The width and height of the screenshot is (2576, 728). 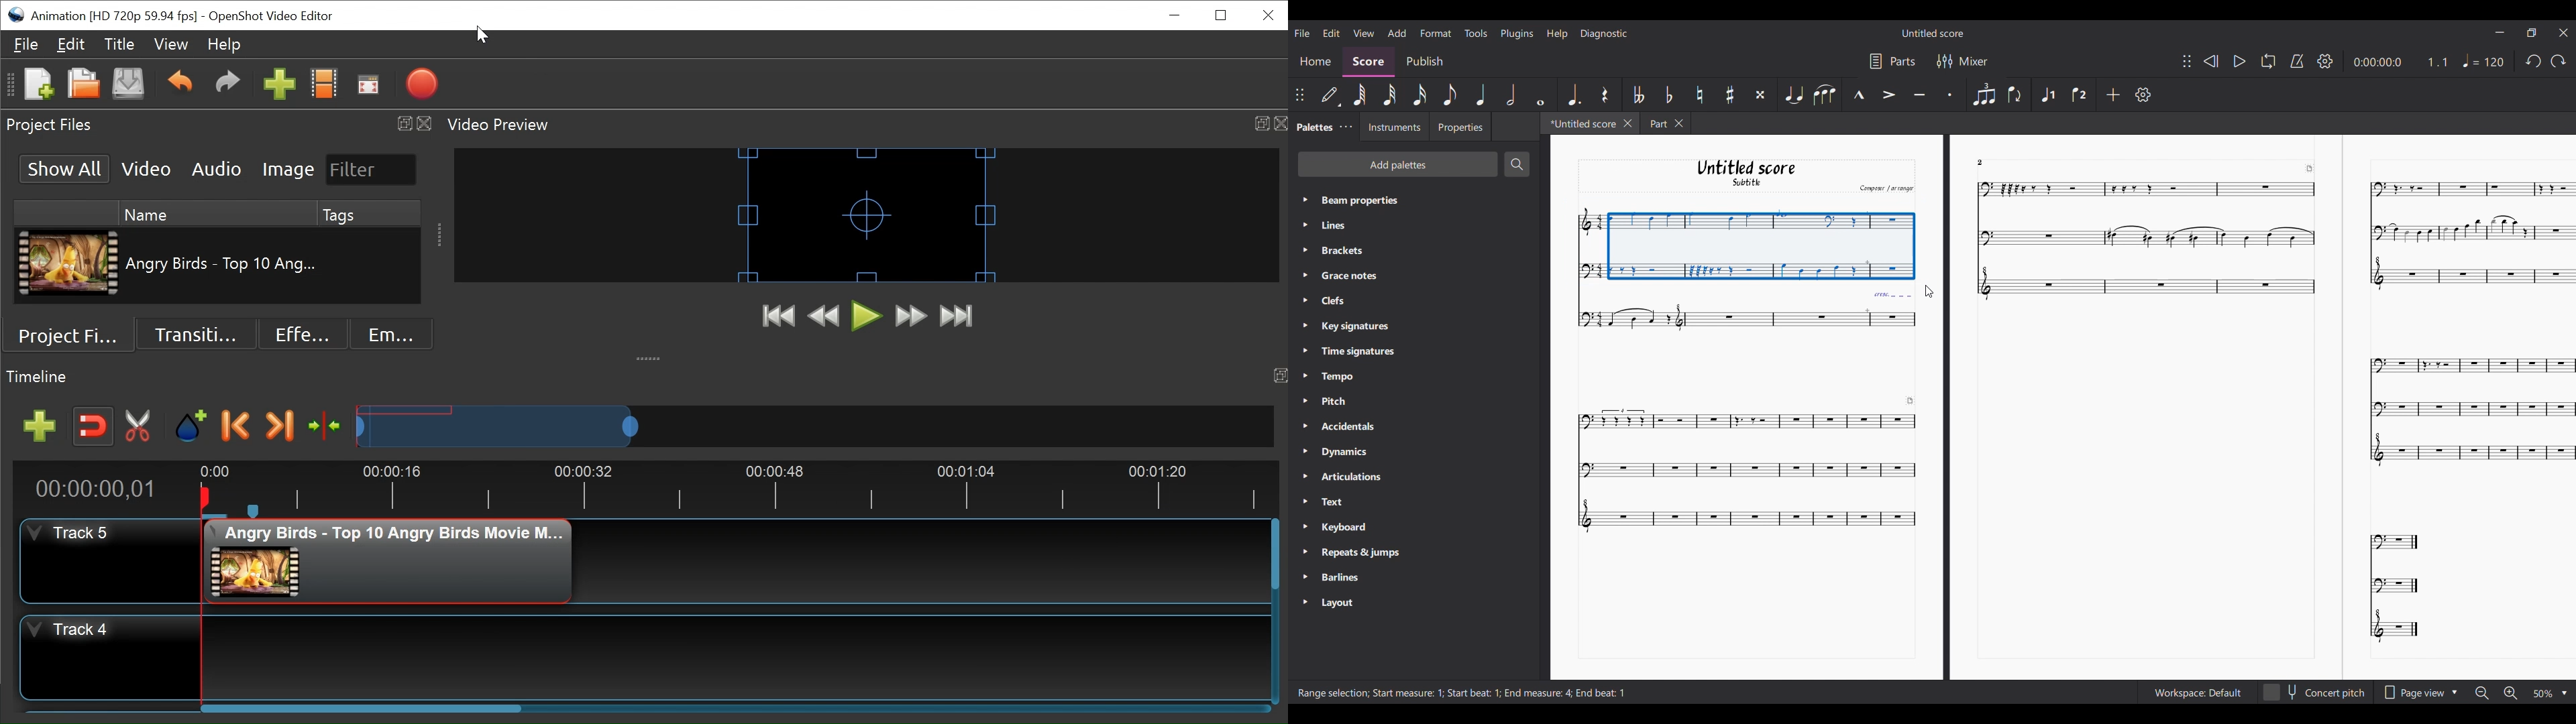 I want to click on Maximize, so click(x=2532, y=34).